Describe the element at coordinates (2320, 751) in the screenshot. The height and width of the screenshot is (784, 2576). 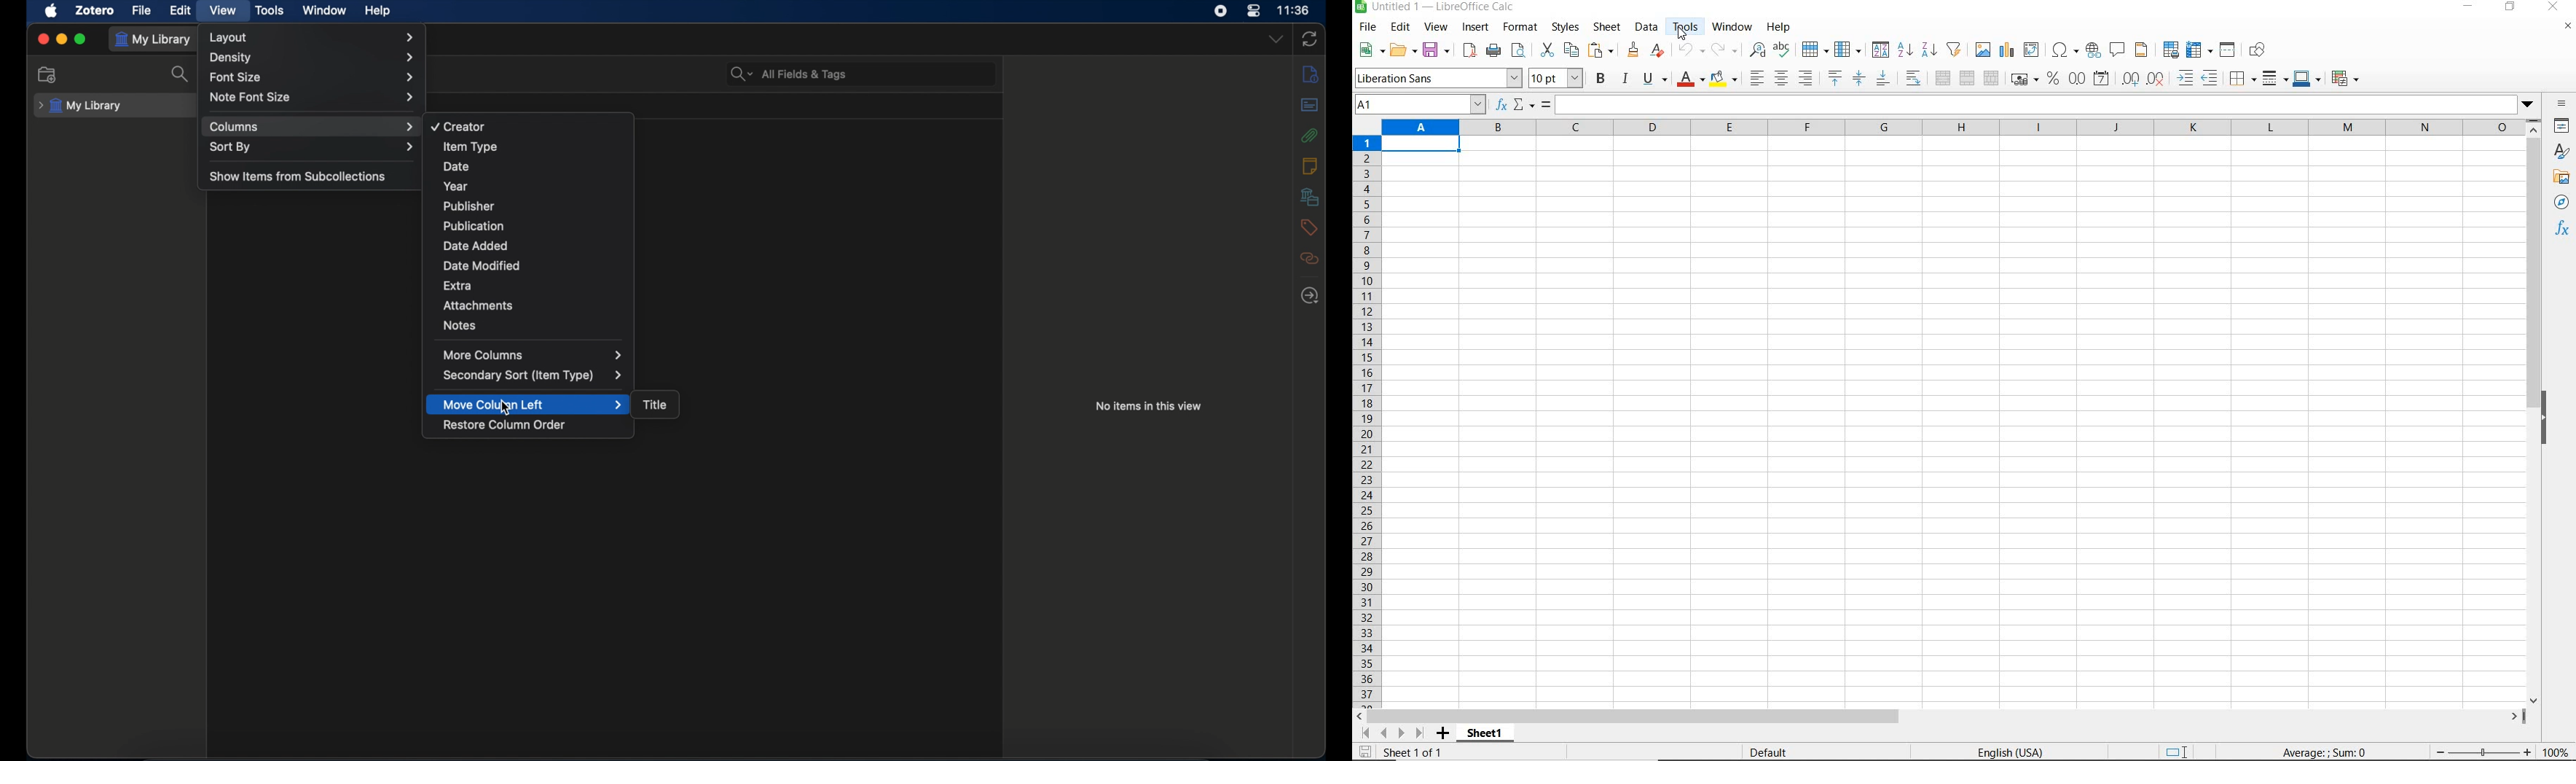
I see `FORMULA` at that location.